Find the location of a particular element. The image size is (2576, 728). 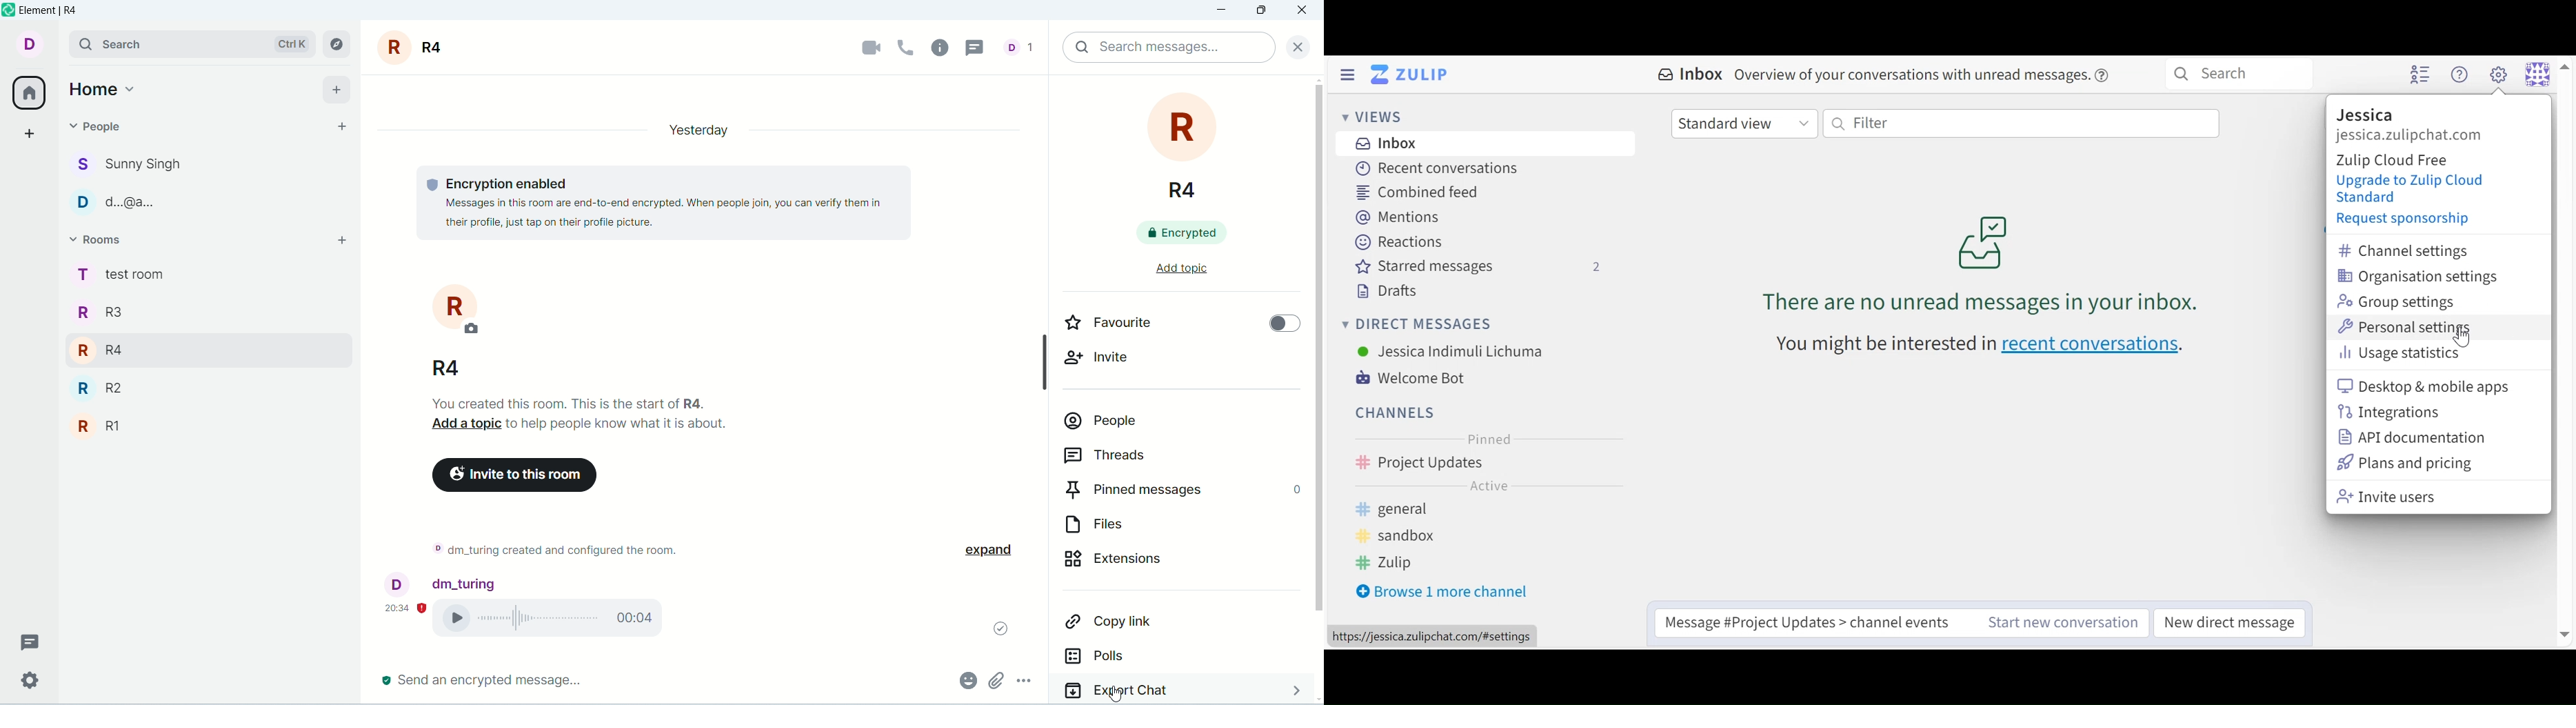

Browse 1 more channel is located at coordinates (1445, 592).